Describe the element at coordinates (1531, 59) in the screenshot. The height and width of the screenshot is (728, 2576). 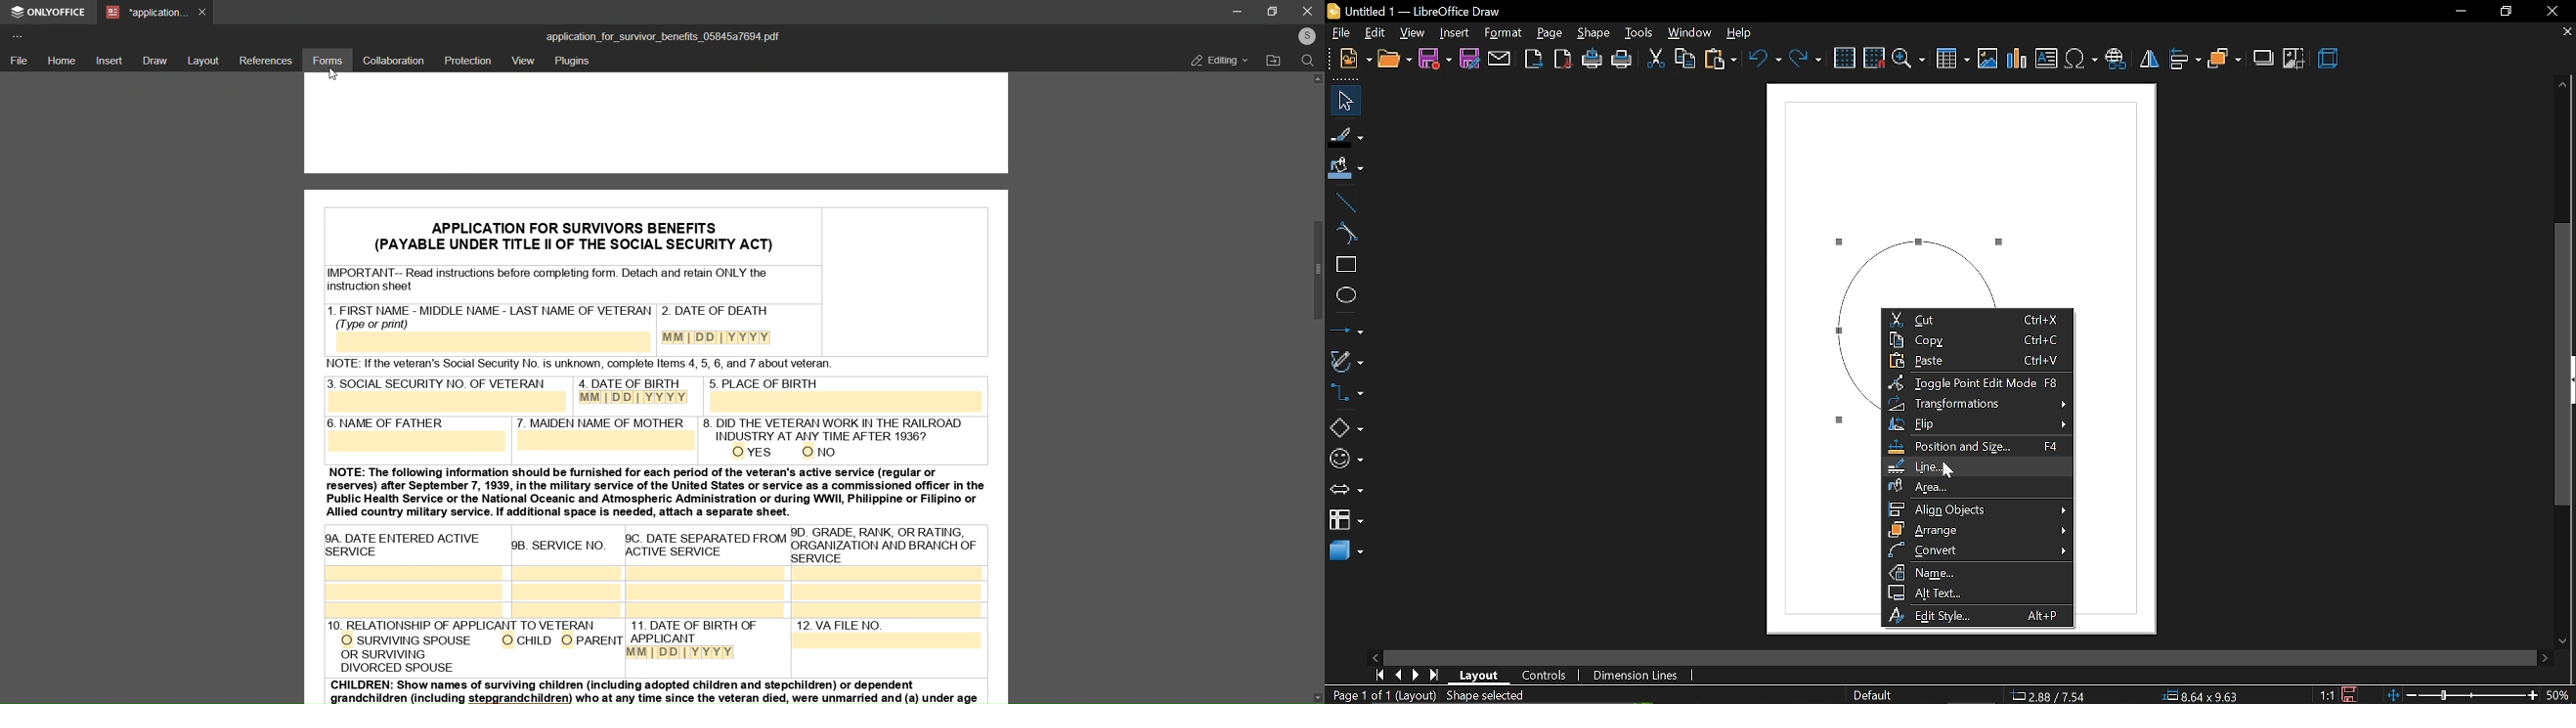
I see `export` at that location.